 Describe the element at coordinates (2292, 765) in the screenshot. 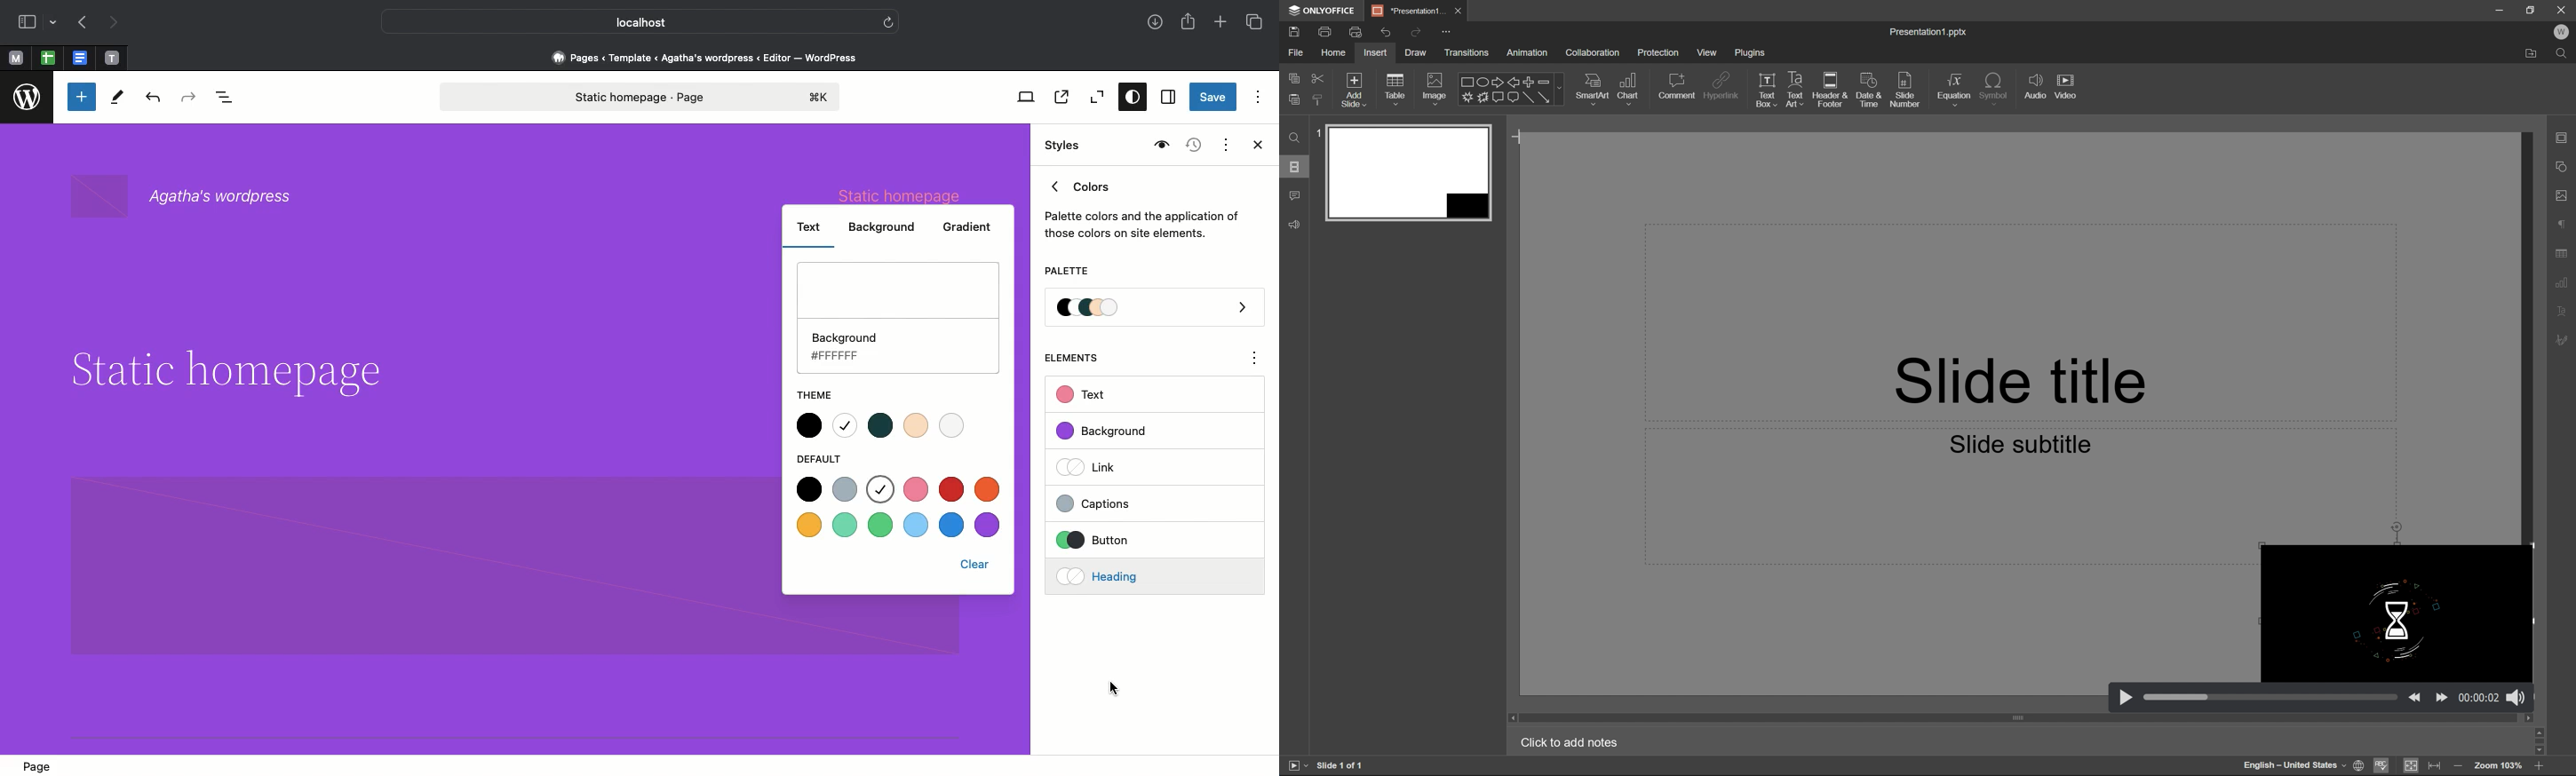

I see `English - United States` at that location.